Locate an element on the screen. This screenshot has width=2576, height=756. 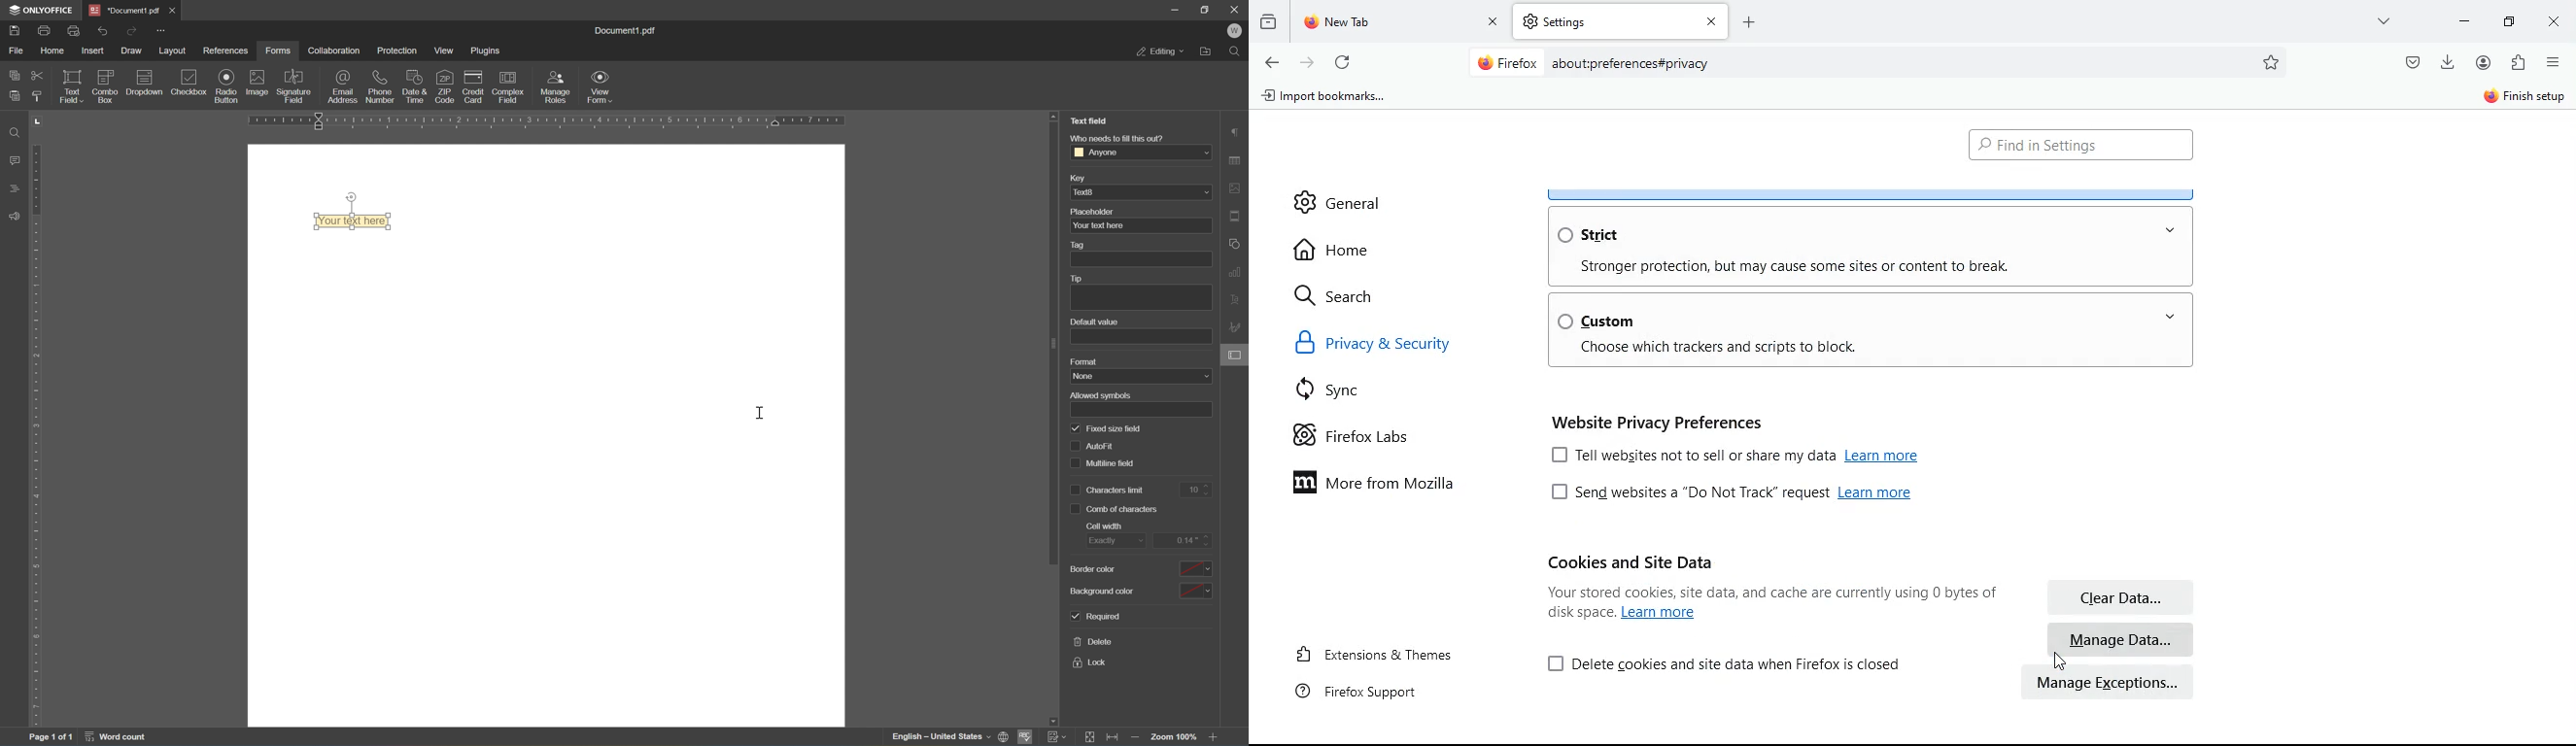
tip is located at coordinates (1080, 278).